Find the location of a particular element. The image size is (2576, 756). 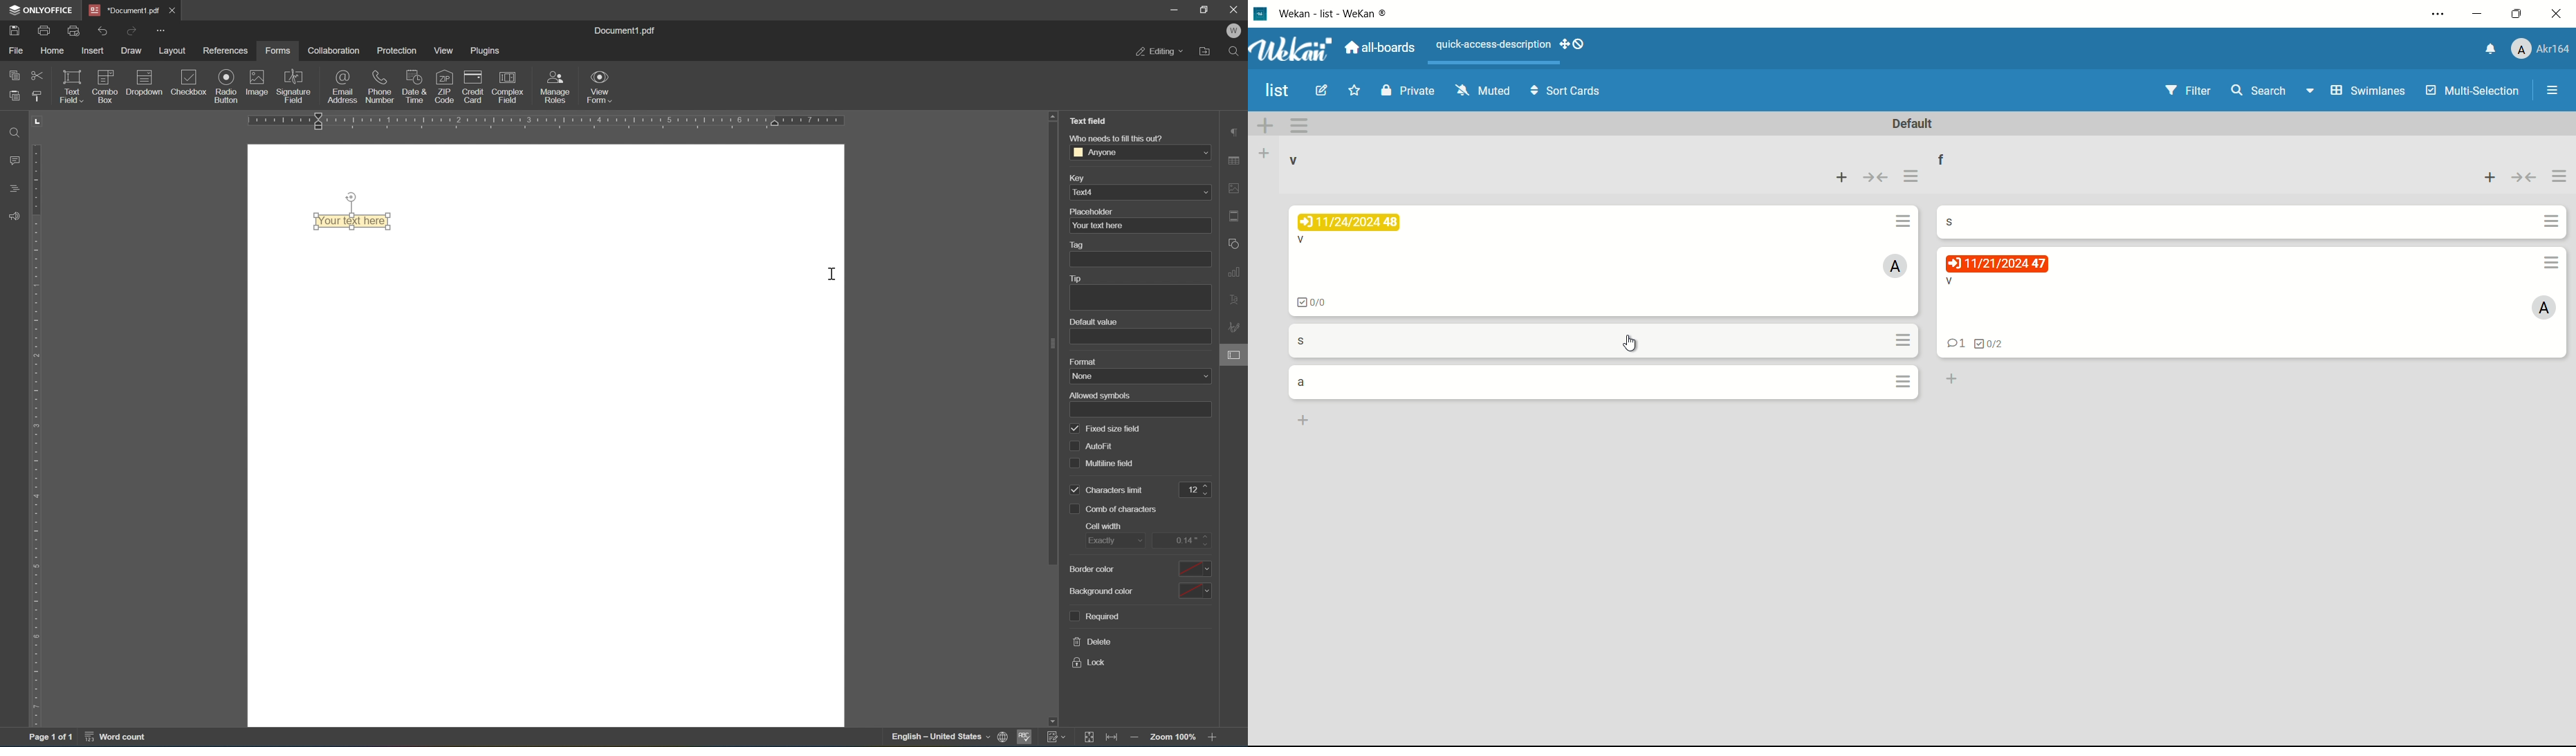

home is located at coordinates (54, 50).